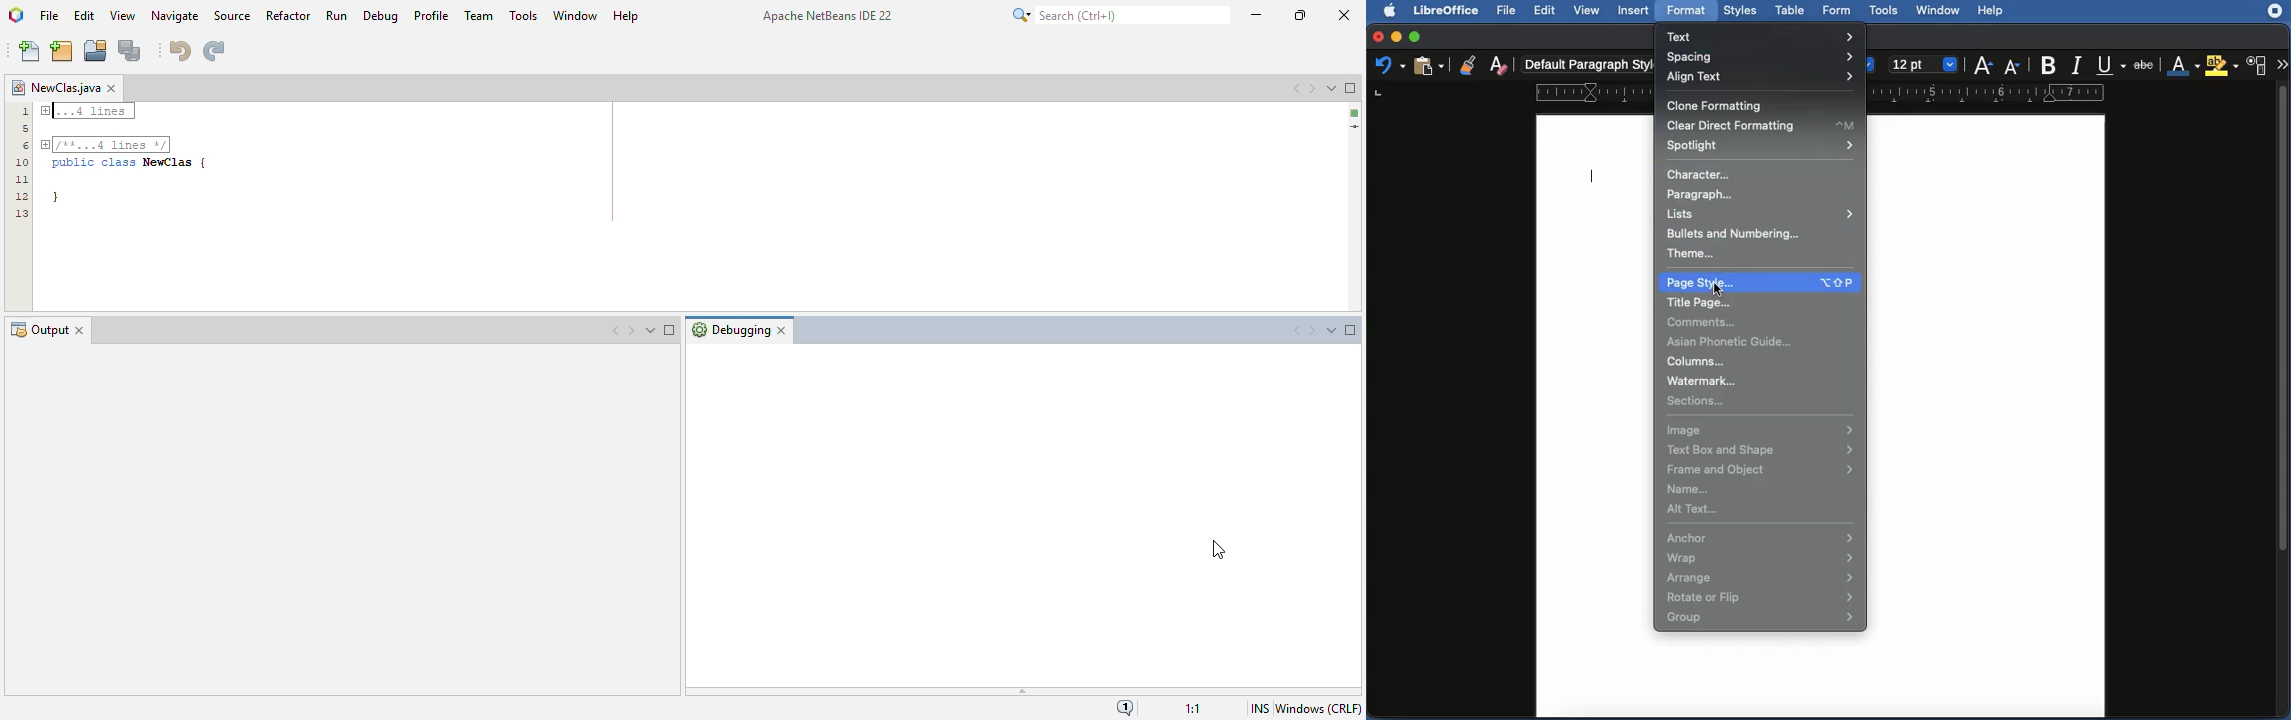 Image resolution: width=2296 pixels, height=728 pixels. Describe the element at coordinates (2004, 9) in the screenshot. I see `Help` at that location.